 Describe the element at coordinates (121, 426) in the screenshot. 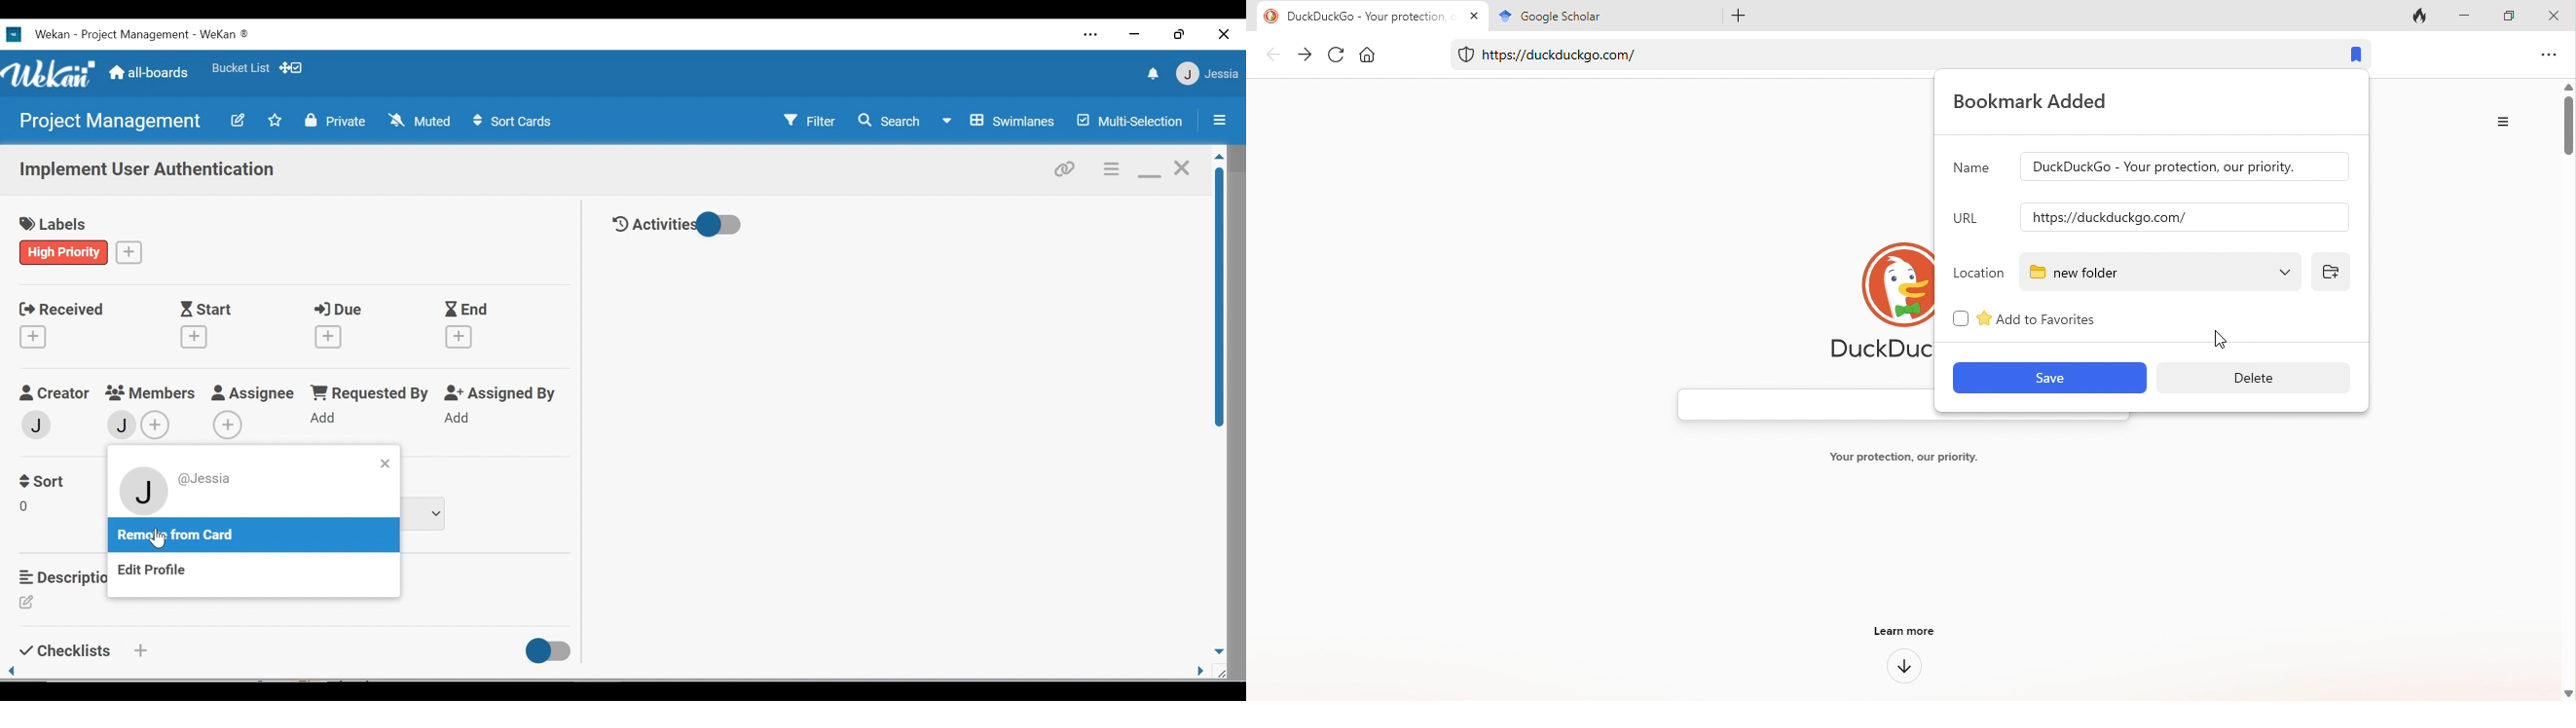

I see `admin` at that location.